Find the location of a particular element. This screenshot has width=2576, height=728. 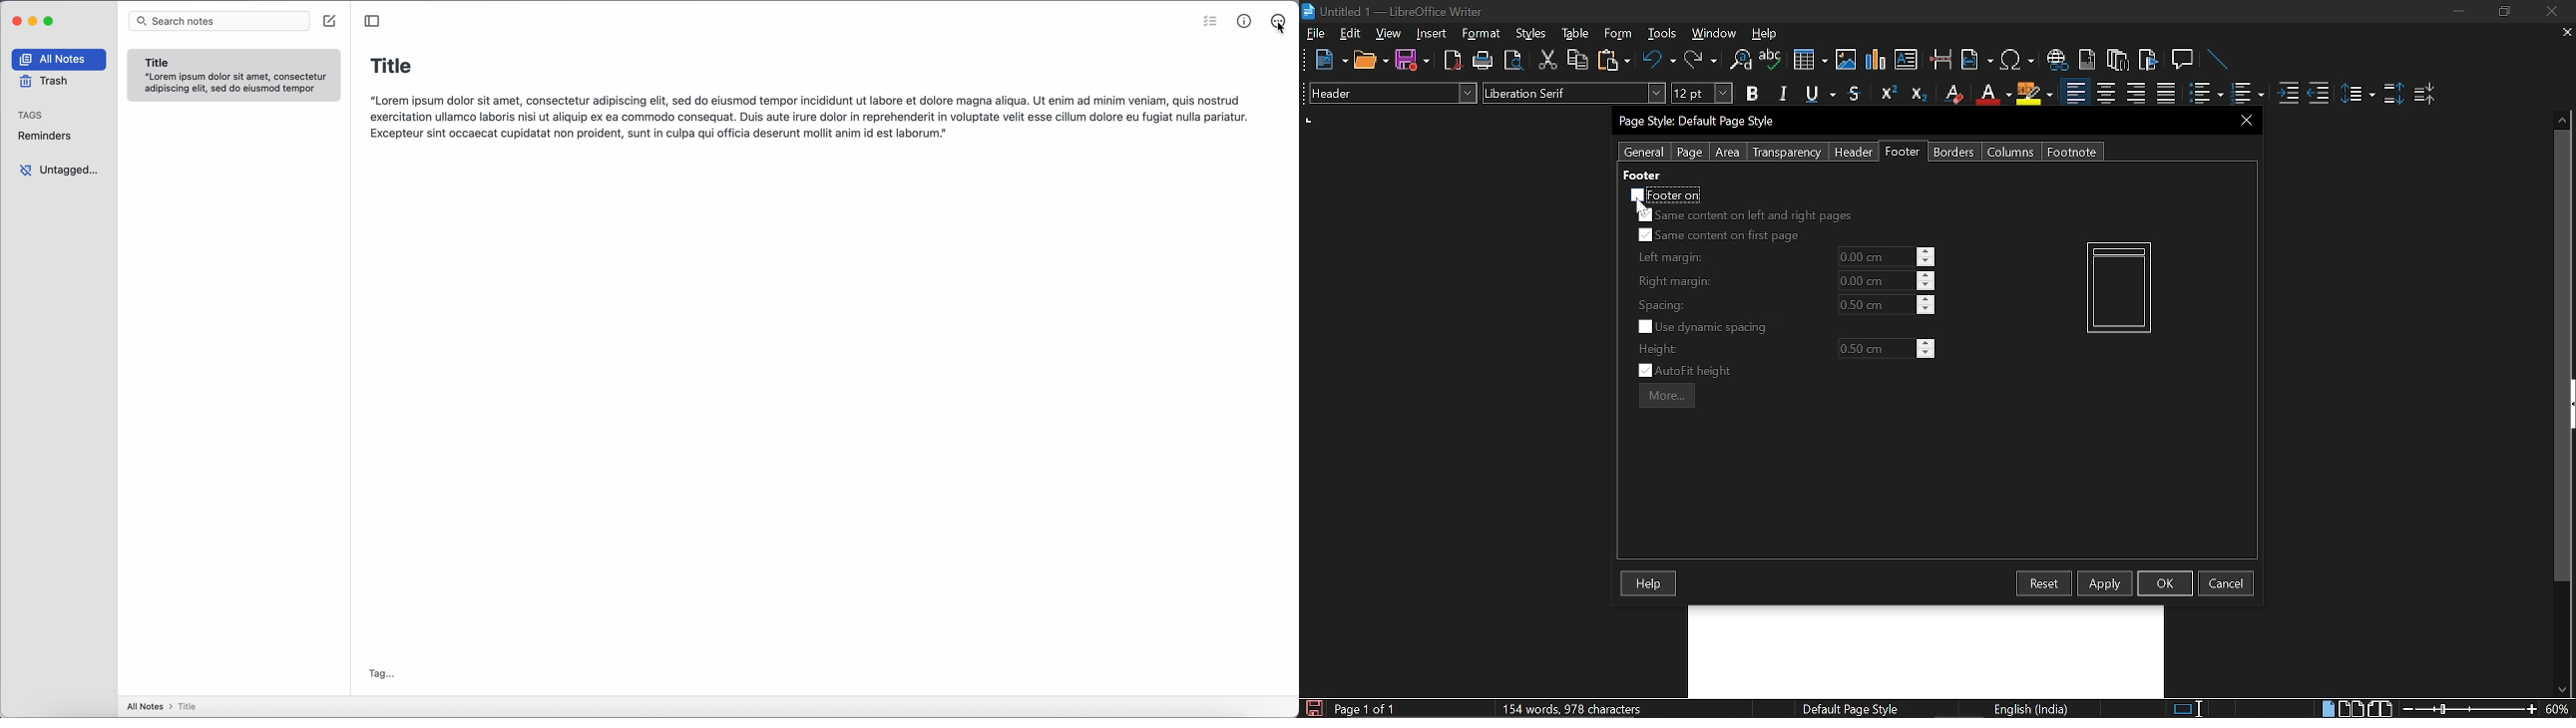

check list is located at coordinates (1208, 23).